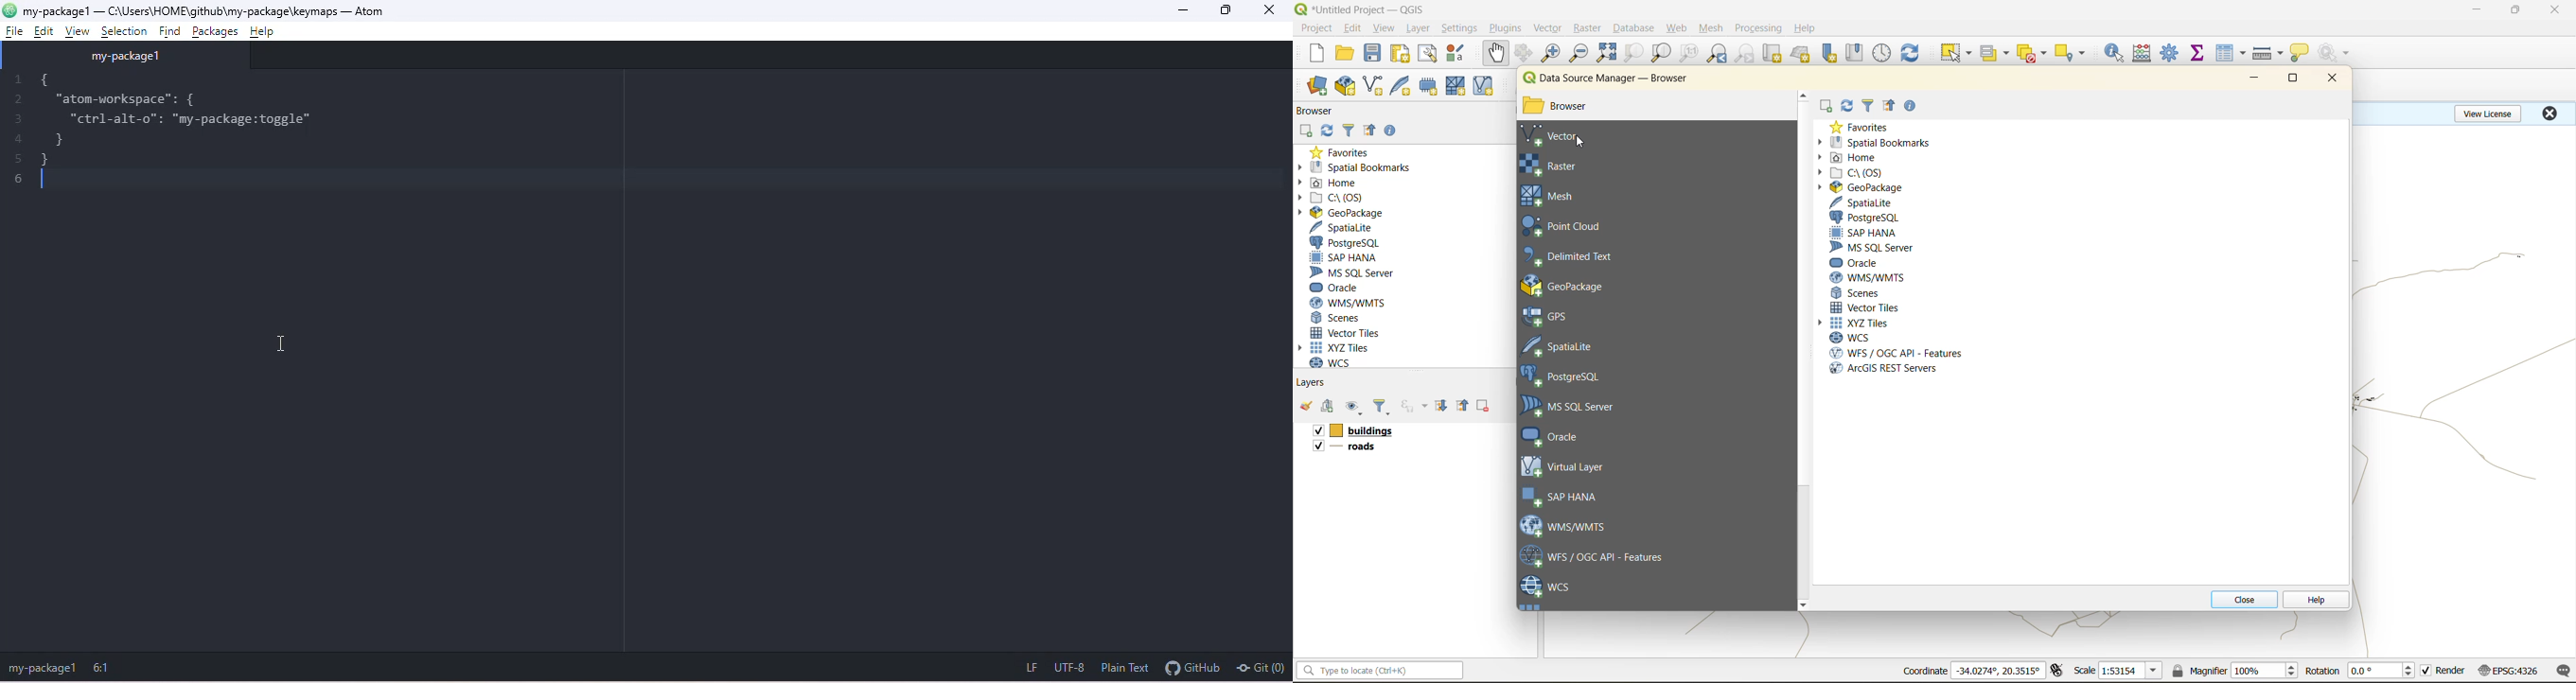 This screenshot has height=700, width=2576. Describe the element at coordinates (1874, 247) in the screenshot. I see `ms sql server` at that location.